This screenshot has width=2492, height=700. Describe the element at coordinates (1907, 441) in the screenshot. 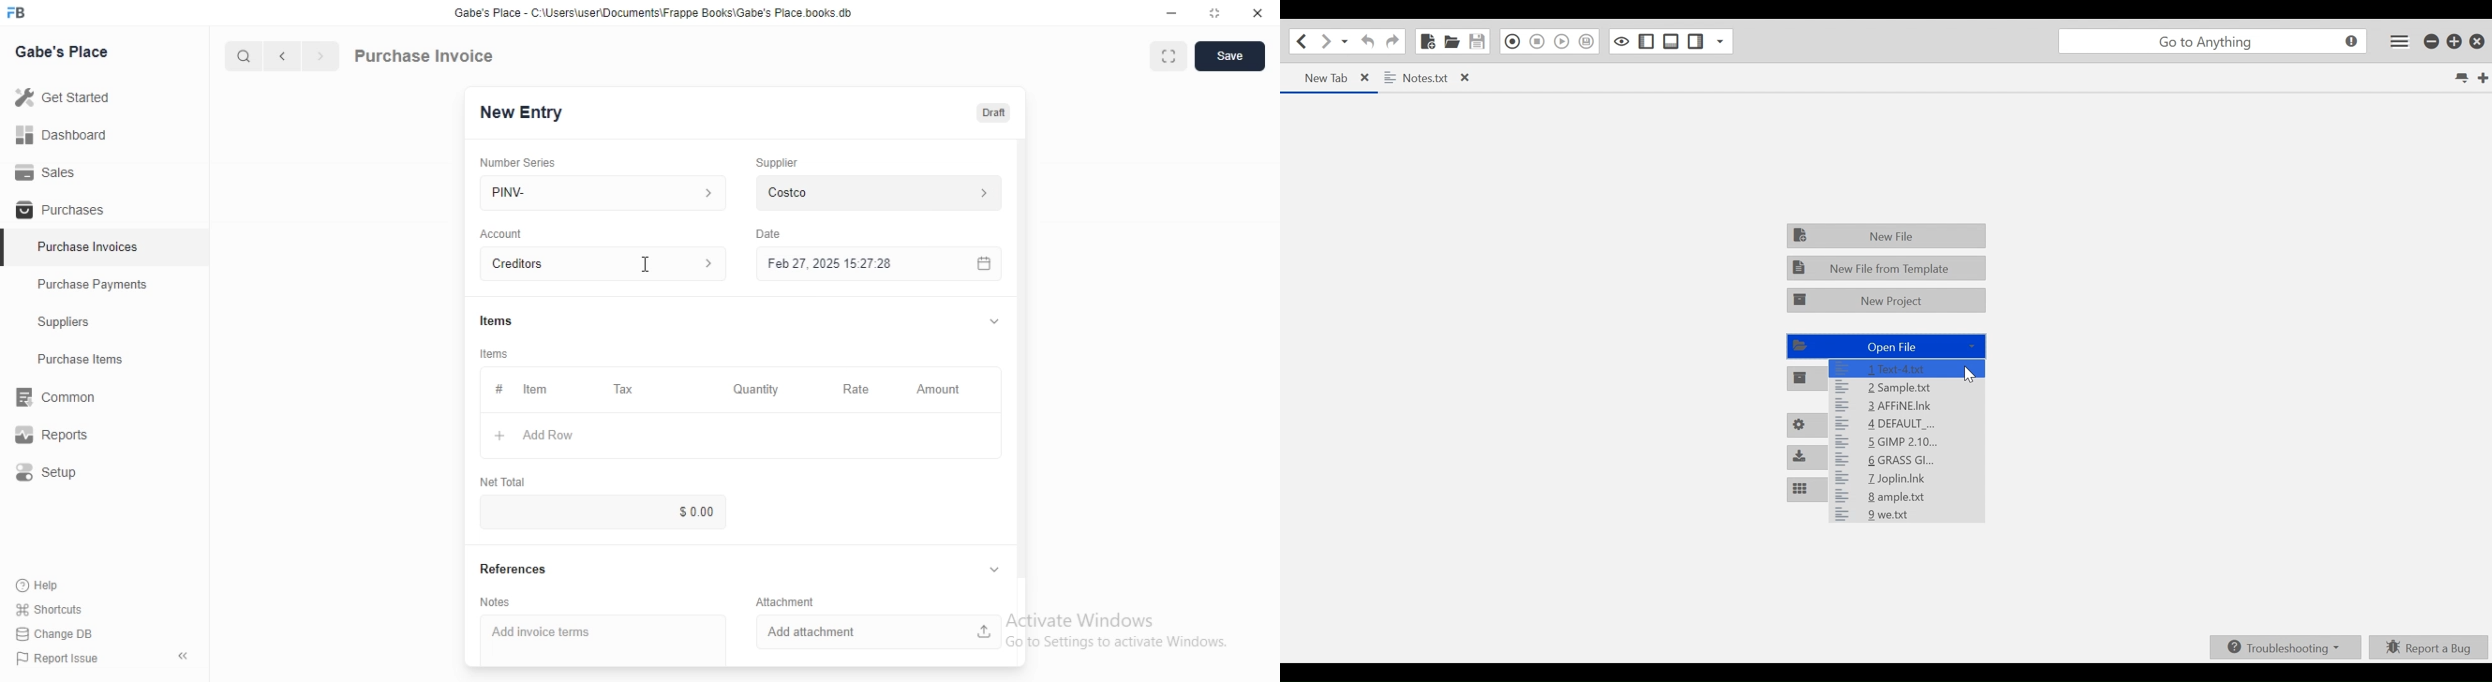

I see `5 GIMP 2.10...` at that location.